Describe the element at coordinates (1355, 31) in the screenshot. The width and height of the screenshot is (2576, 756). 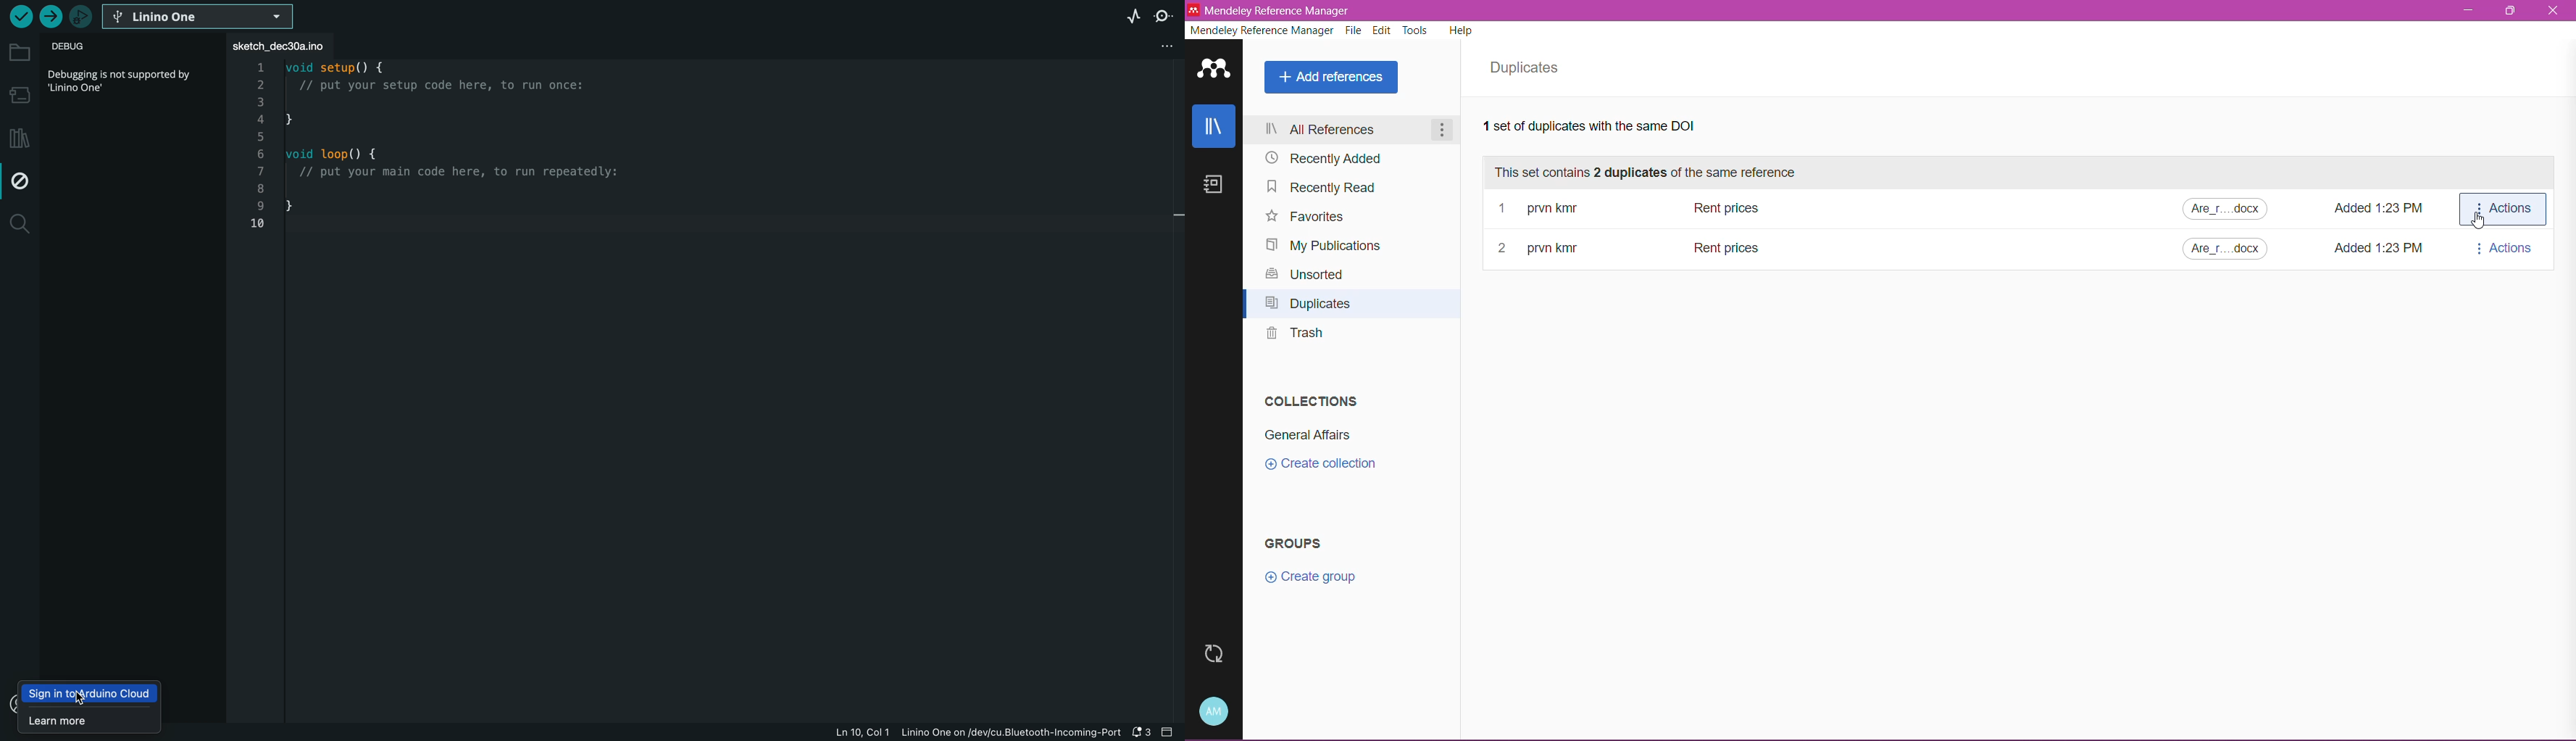
I see `File` at that location.